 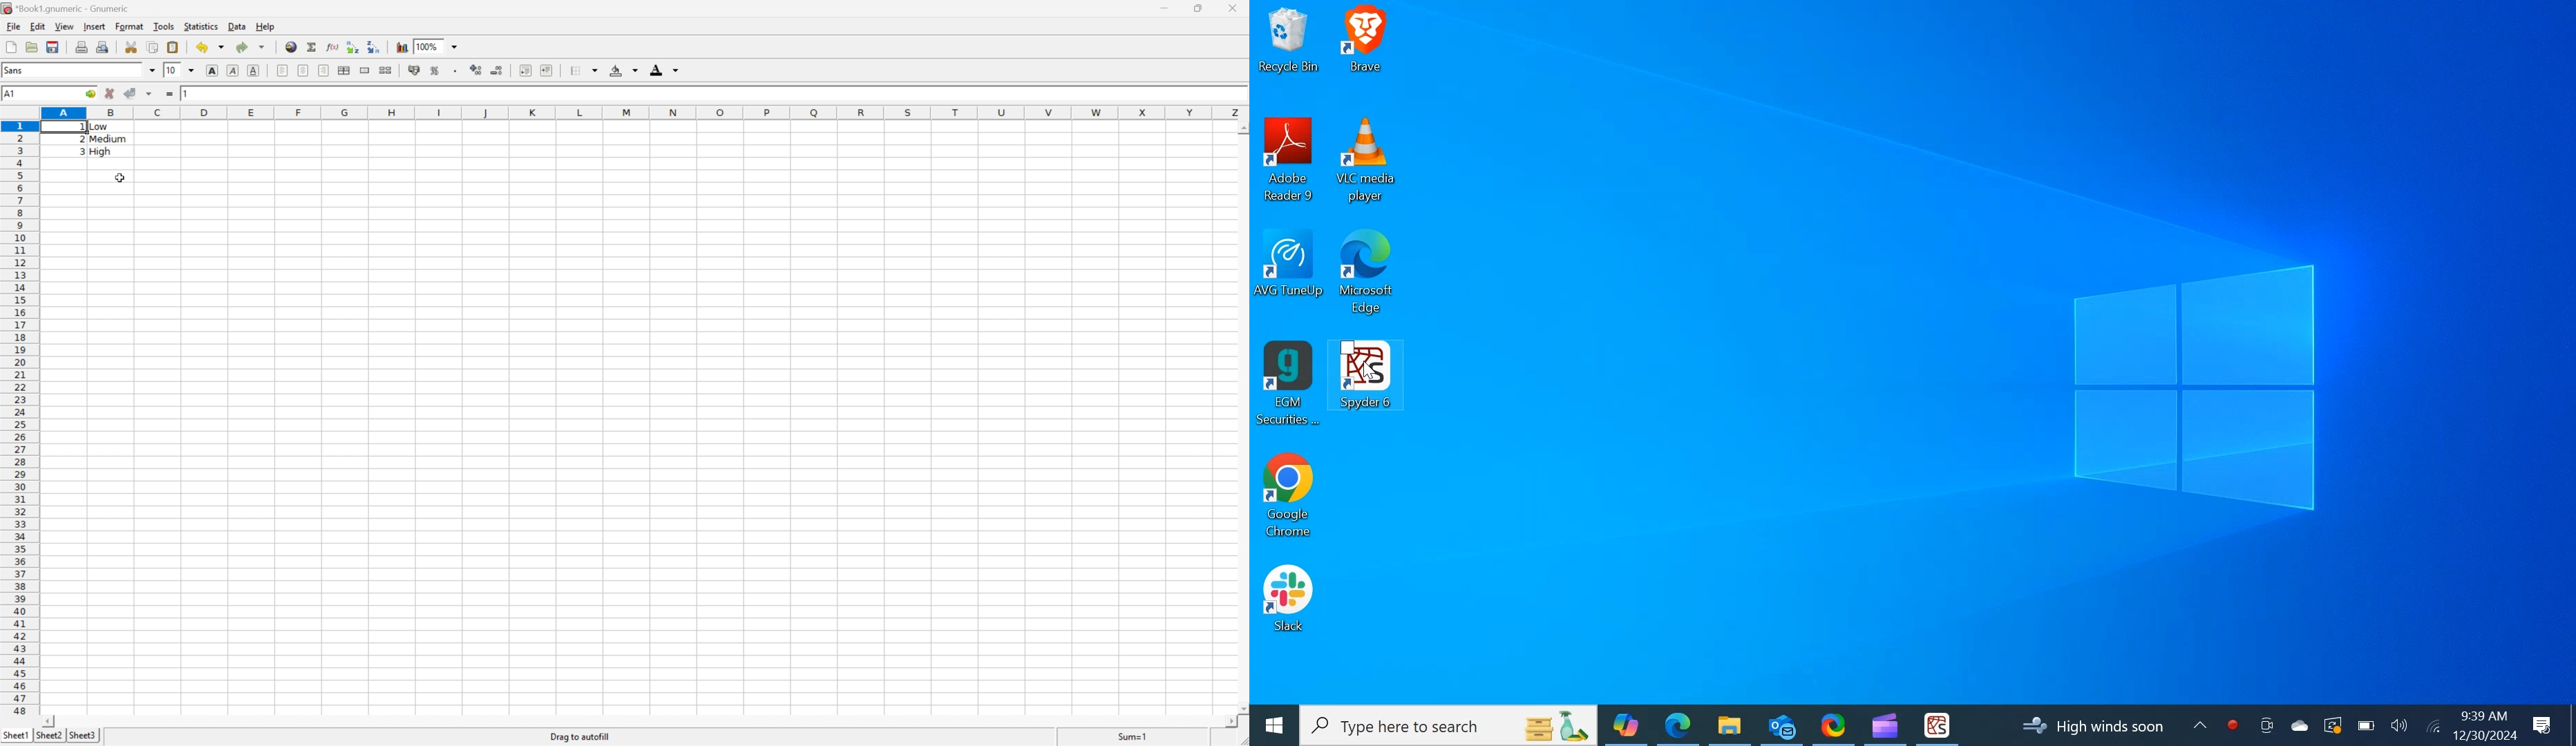 What do you see at coordinates (353, 47) in the screenshot?
I see `Sort the selected region in ascending order based on the first column selected` at bounding box center [353, 47].